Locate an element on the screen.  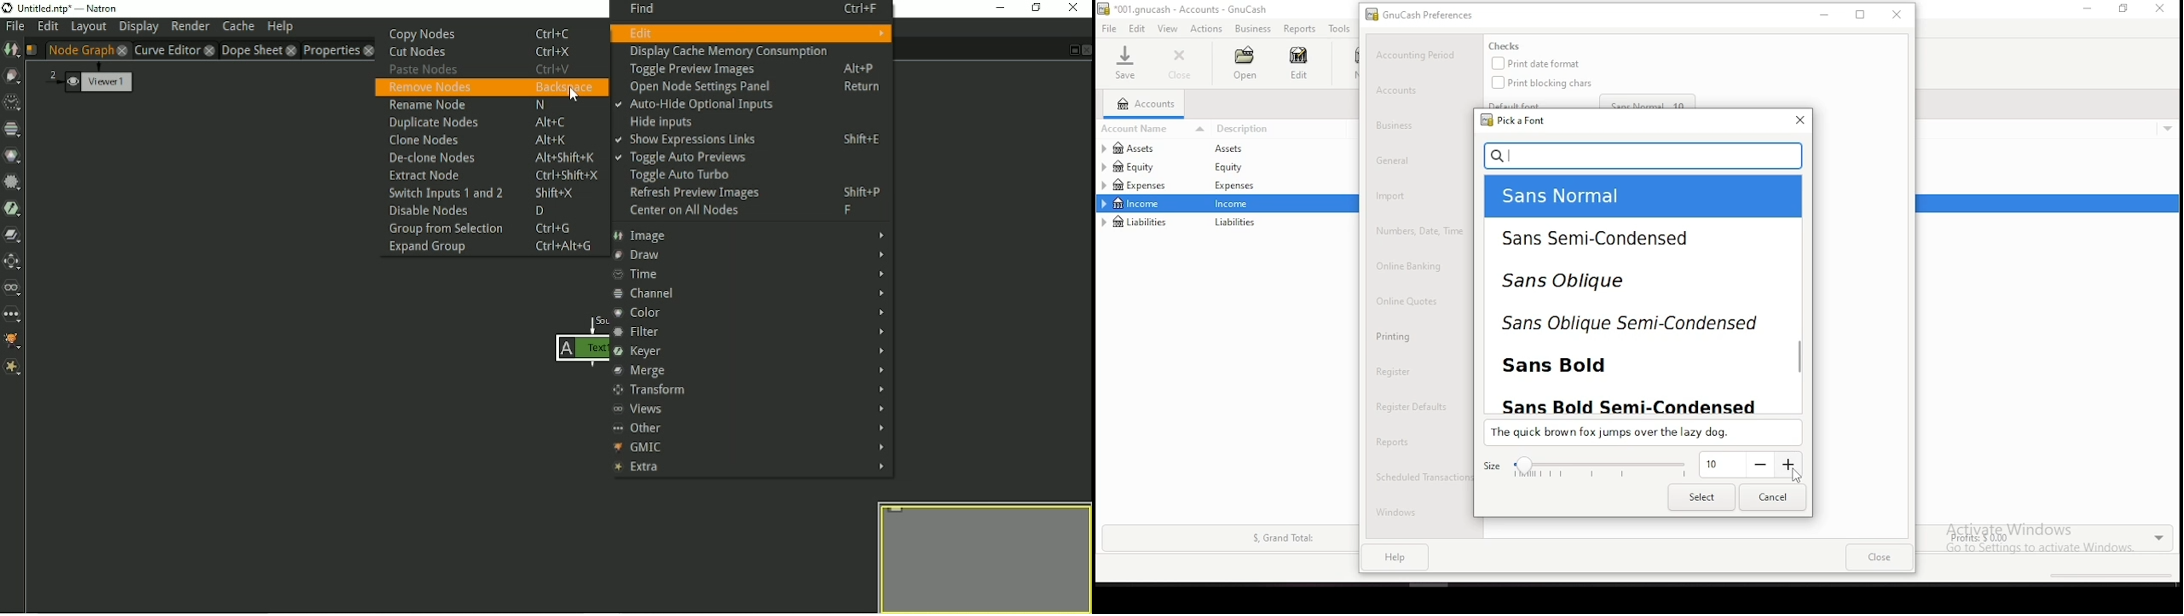
reports is located at coordinates (1299, 29).